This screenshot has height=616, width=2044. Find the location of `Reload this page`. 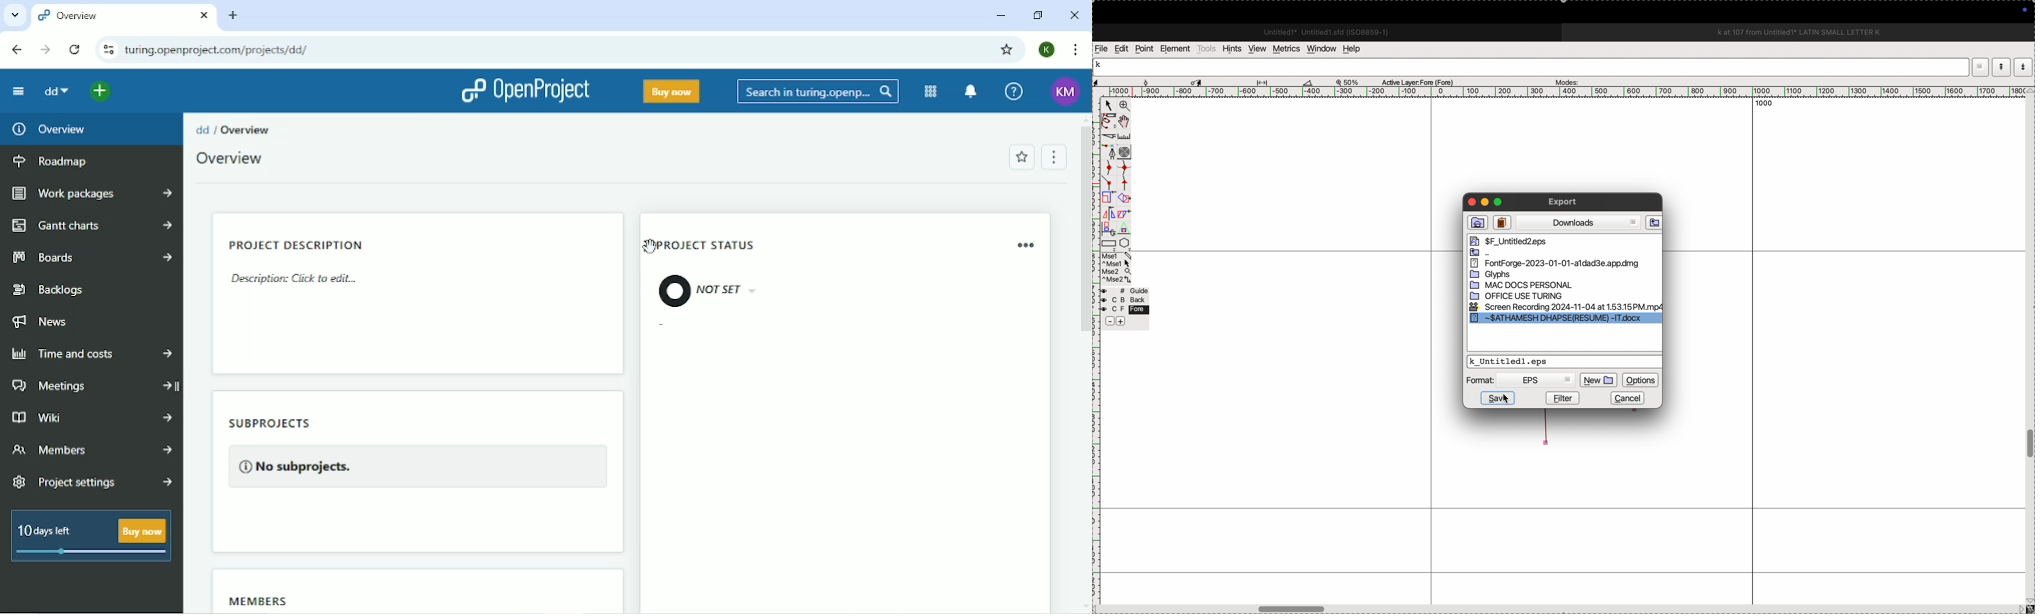

Reload this page is located at coordinates (76, 50).